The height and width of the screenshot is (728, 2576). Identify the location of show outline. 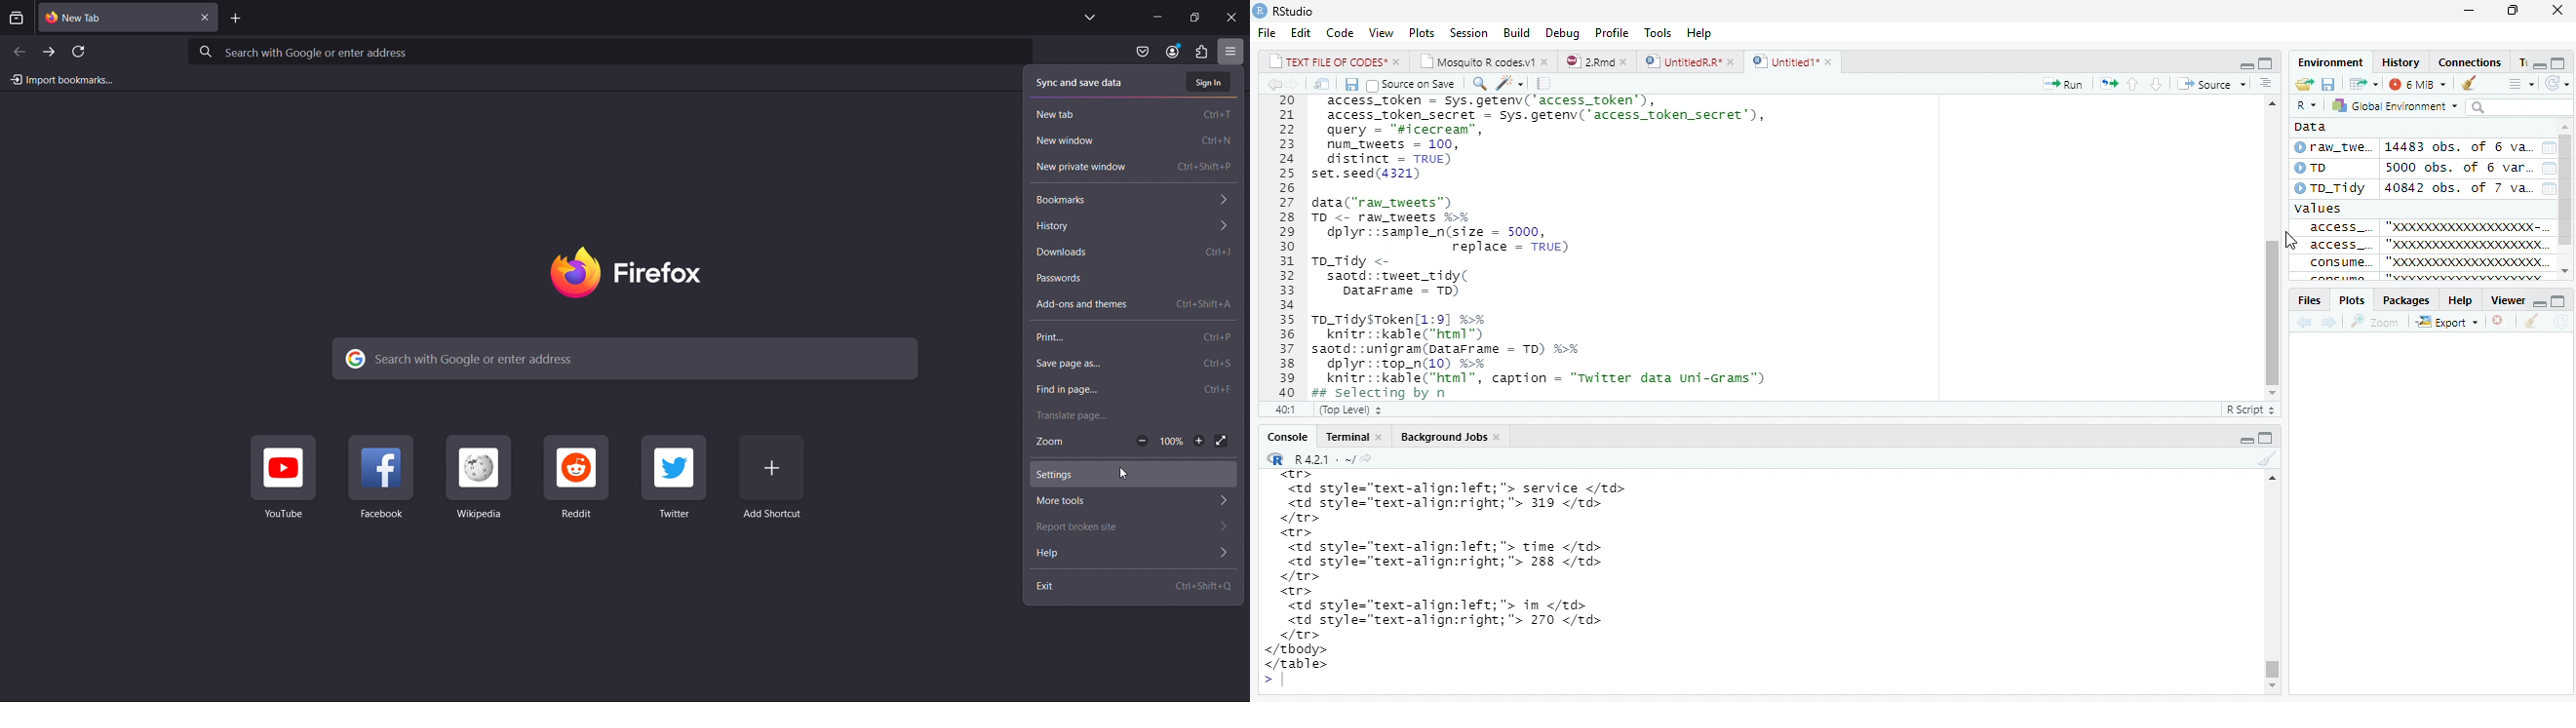
(2518, 83).